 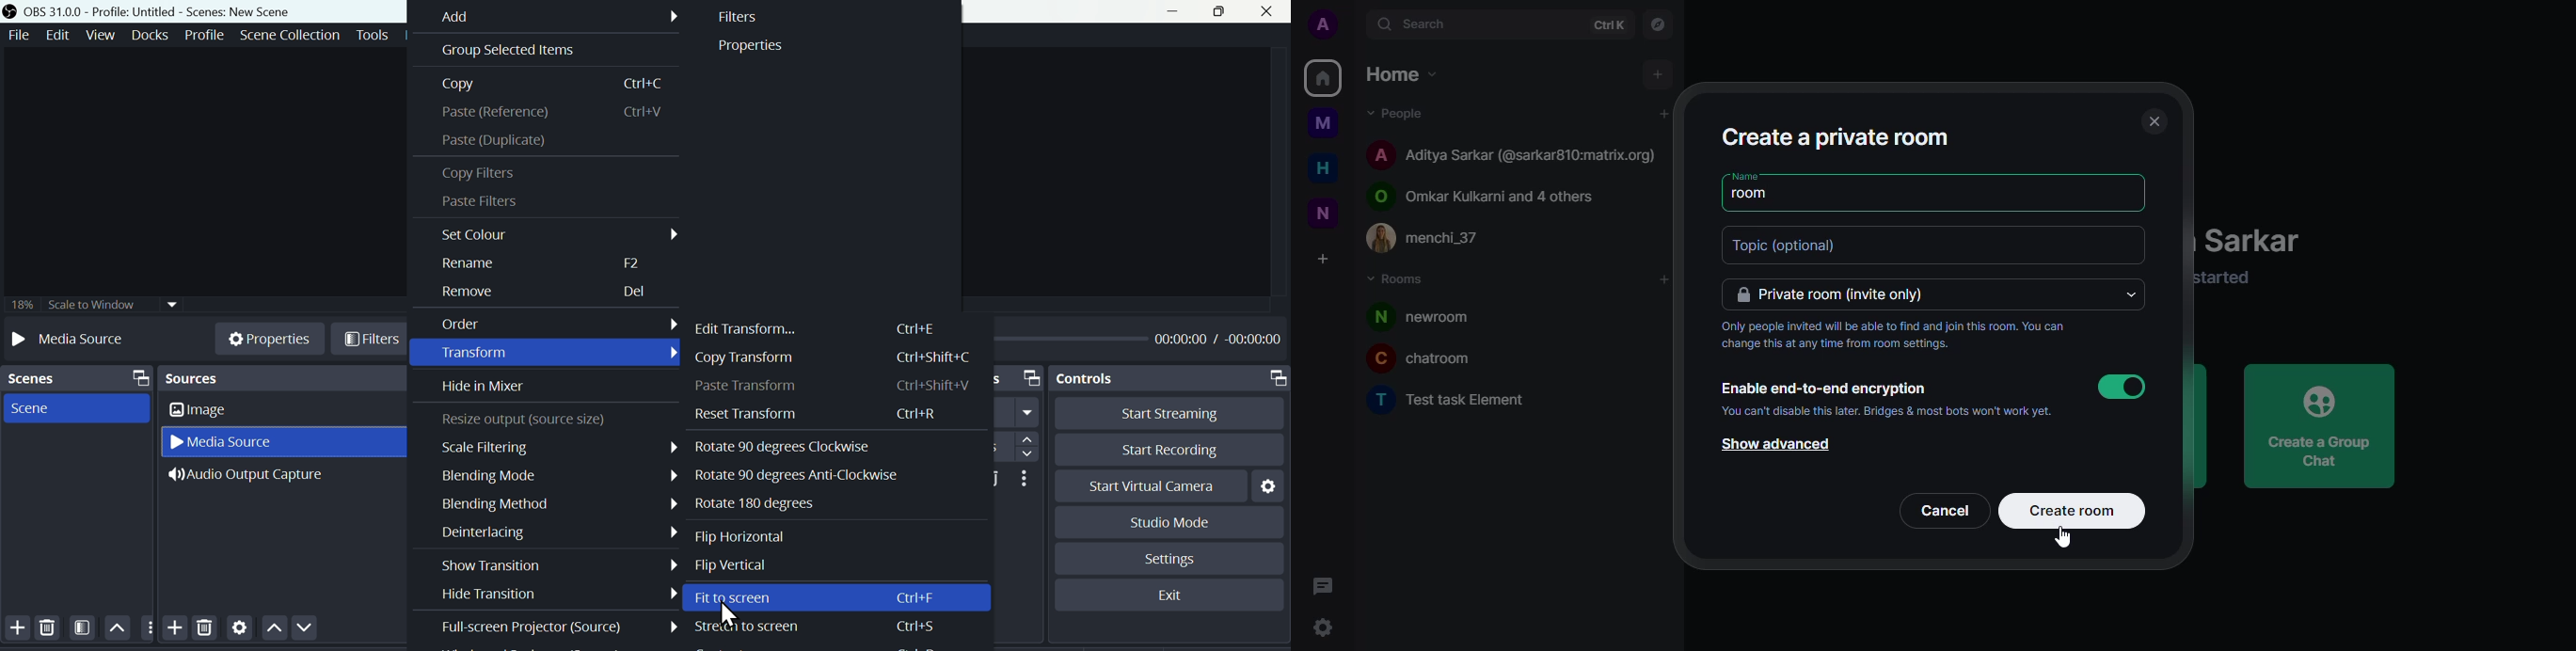 I want to click on Remove, so click(x=541, y=294).